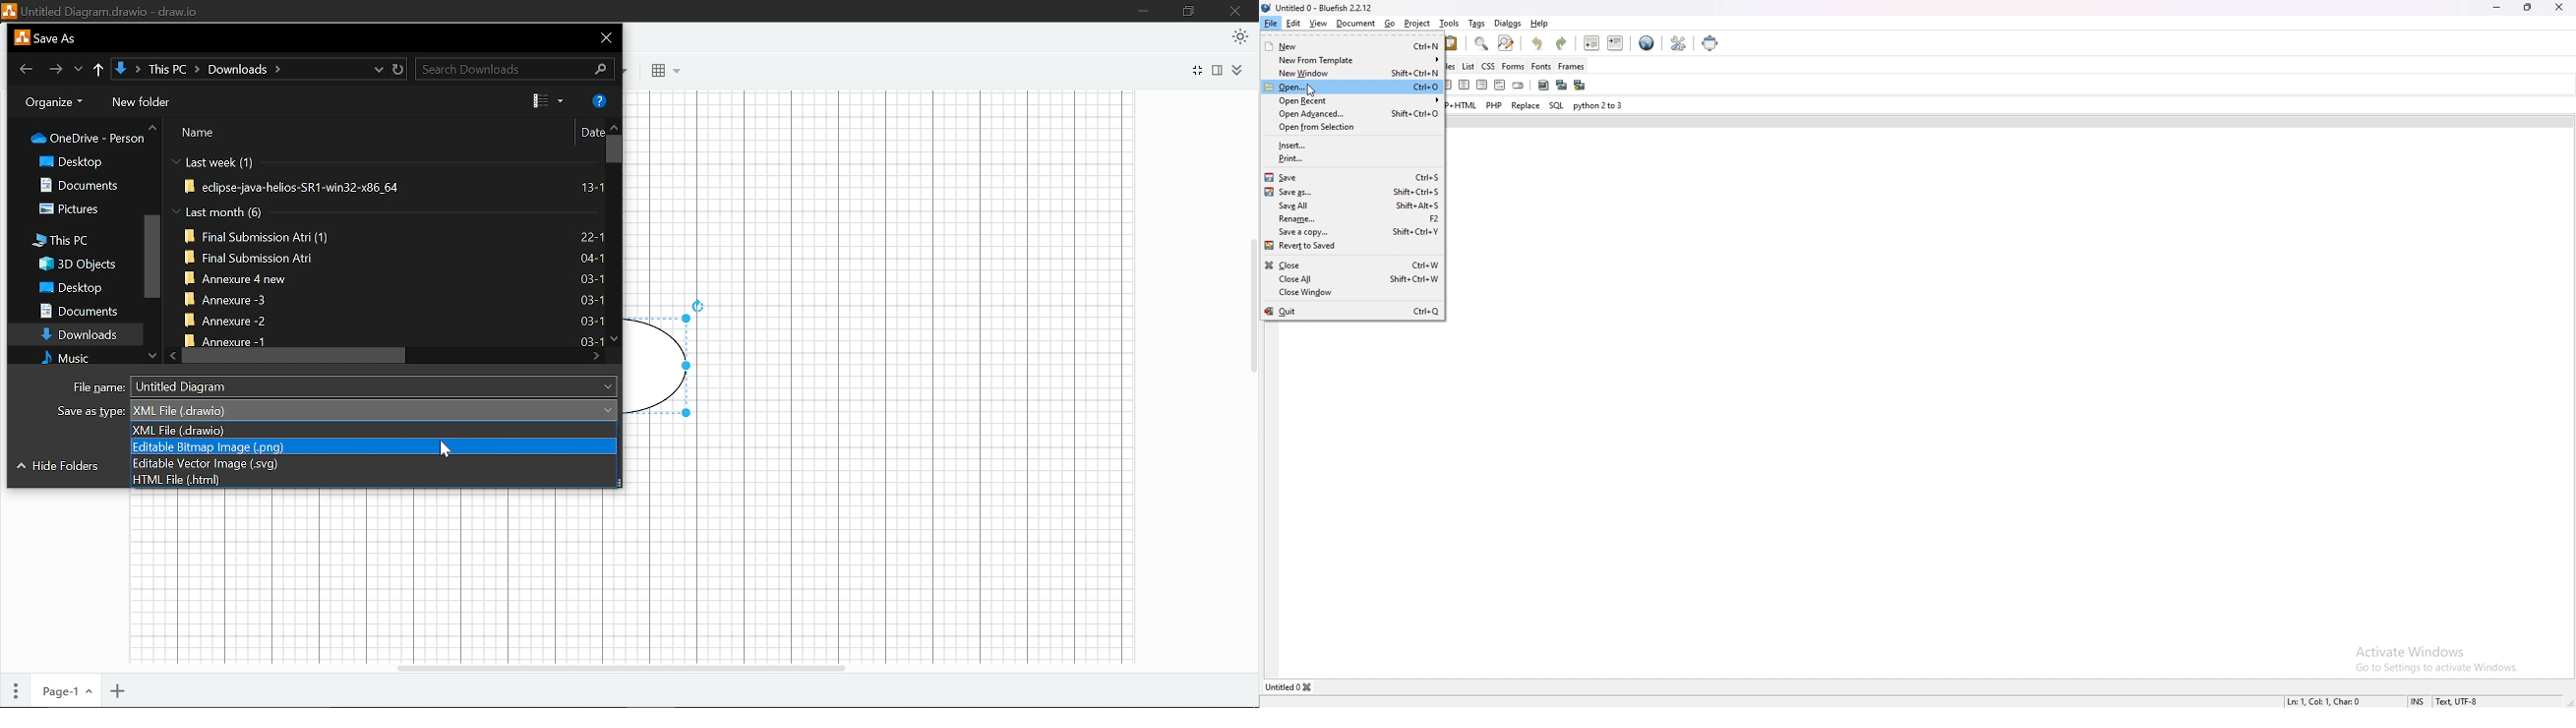 This screenshot has width=2576, height=728. I want to click on move left, so click(173, 355).